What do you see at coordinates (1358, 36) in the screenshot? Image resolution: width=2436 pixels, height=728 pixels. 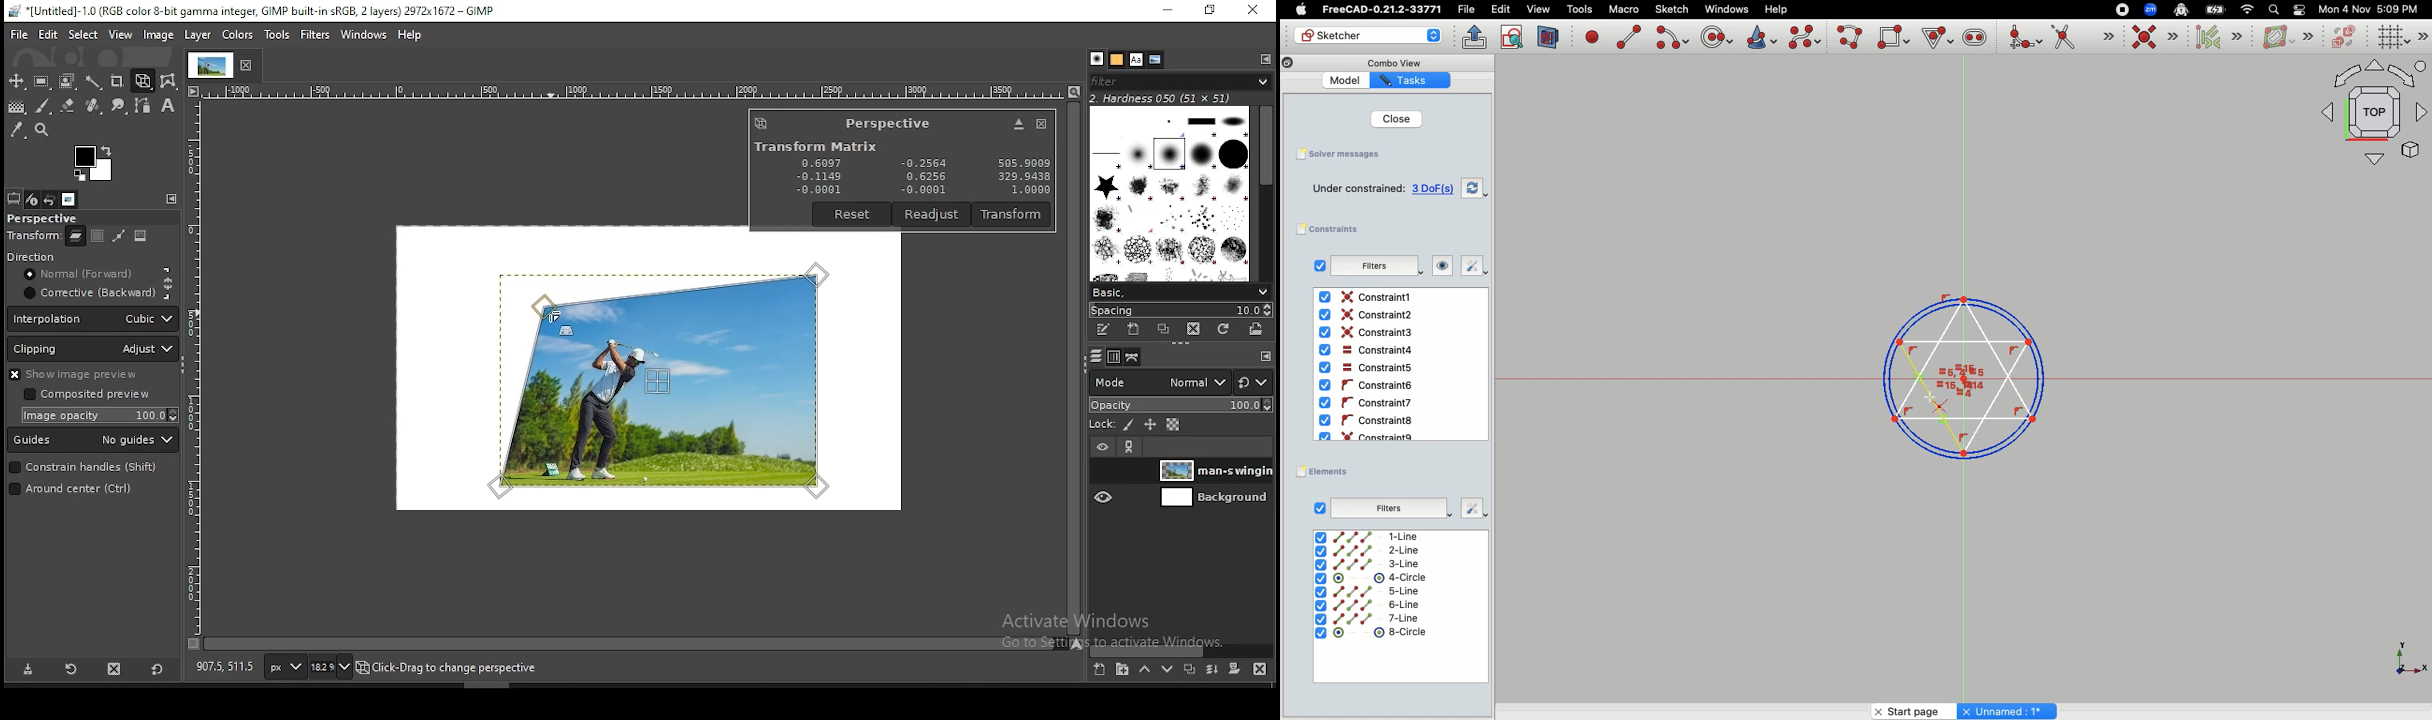 I see `Sketcher` at bounding box center [1358, 36].